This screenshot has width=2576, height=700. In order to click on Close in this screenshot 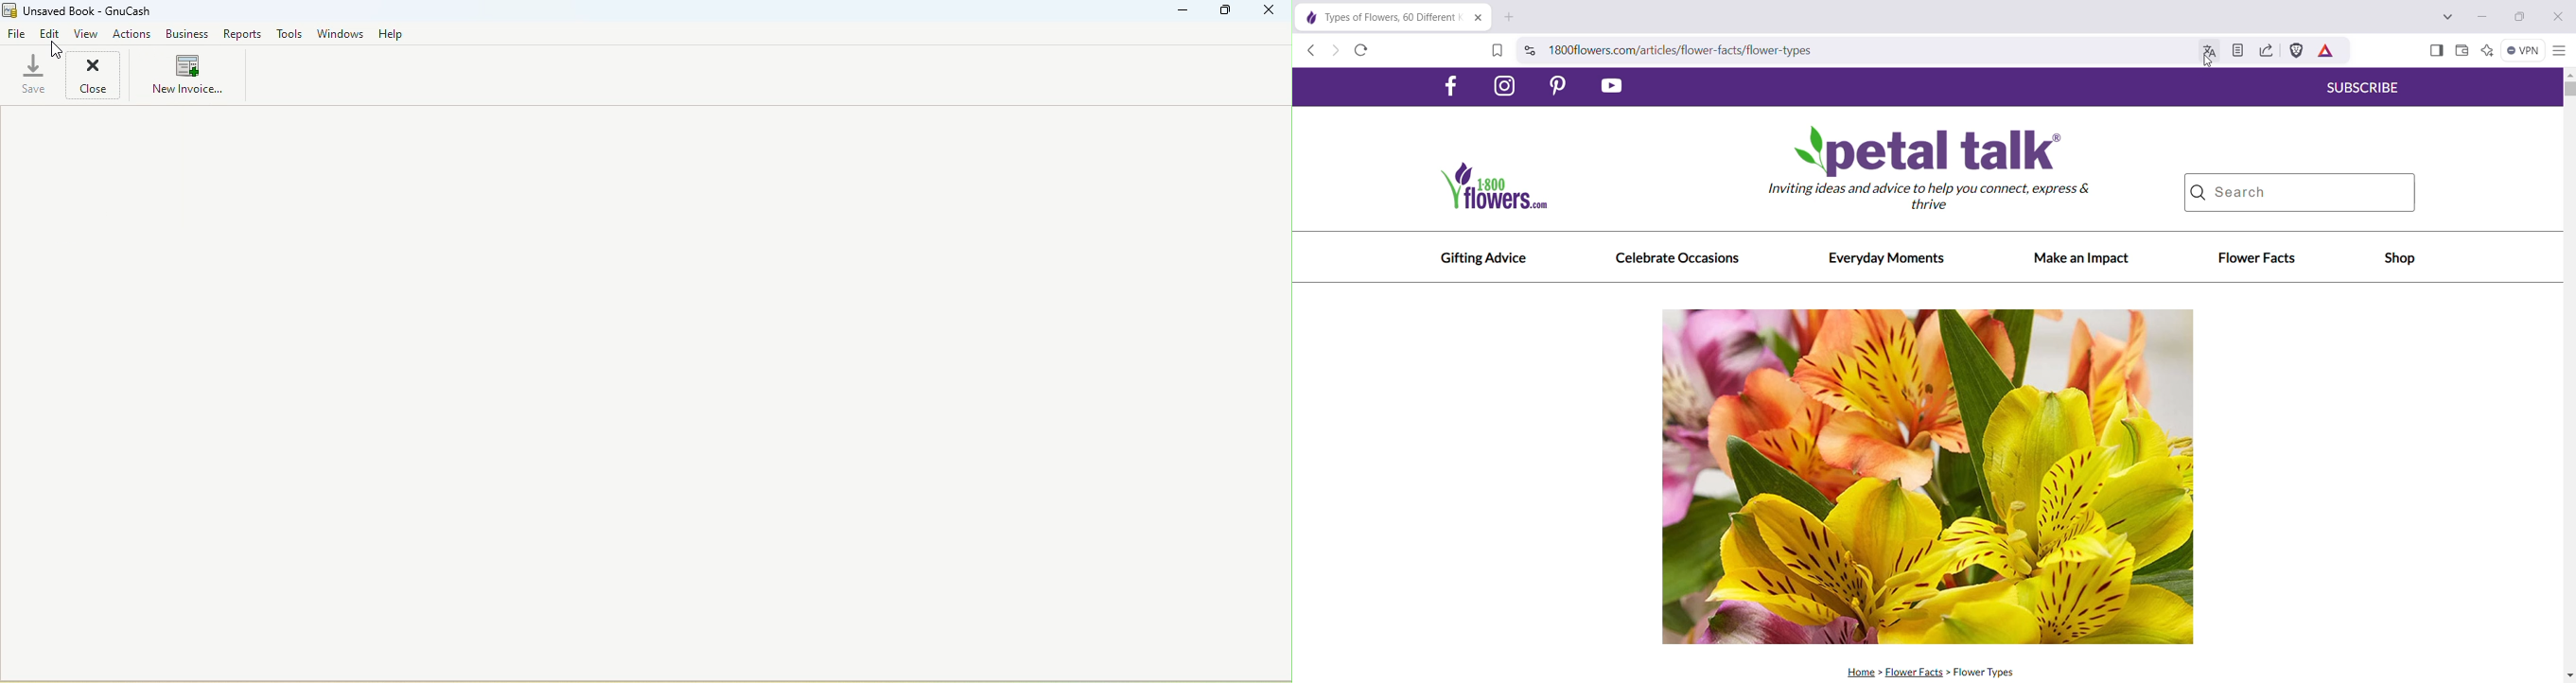, I will do `click(96, 76)`.